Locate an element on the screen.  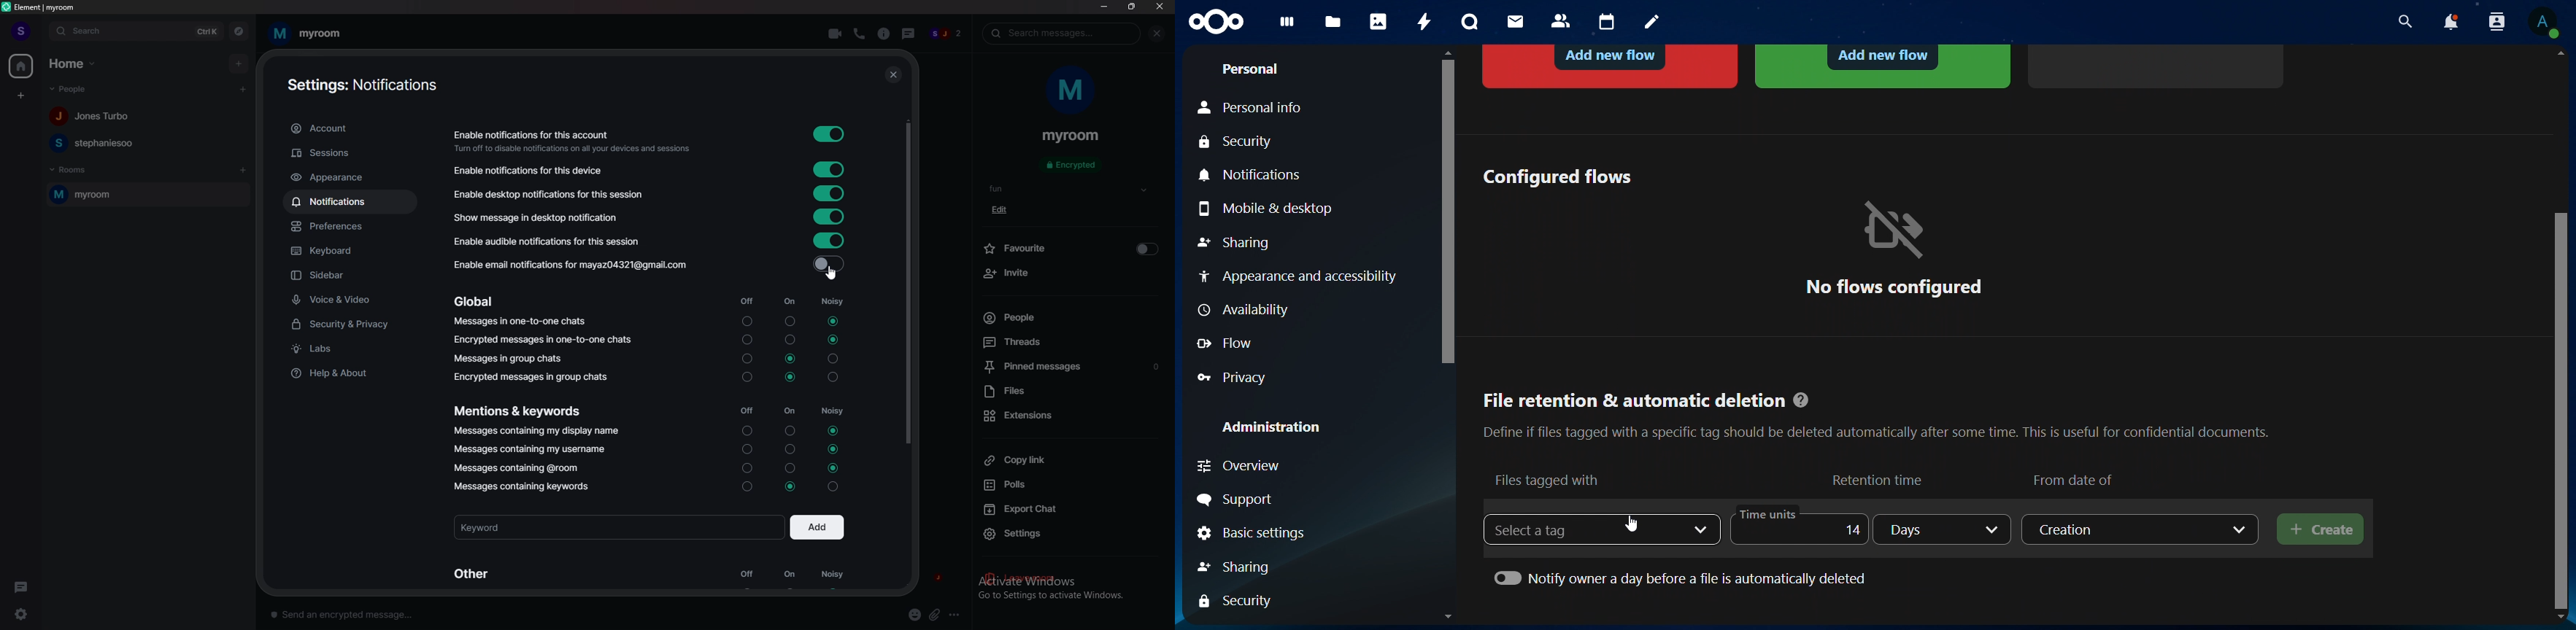
video call is located at coordinates (836, 32).